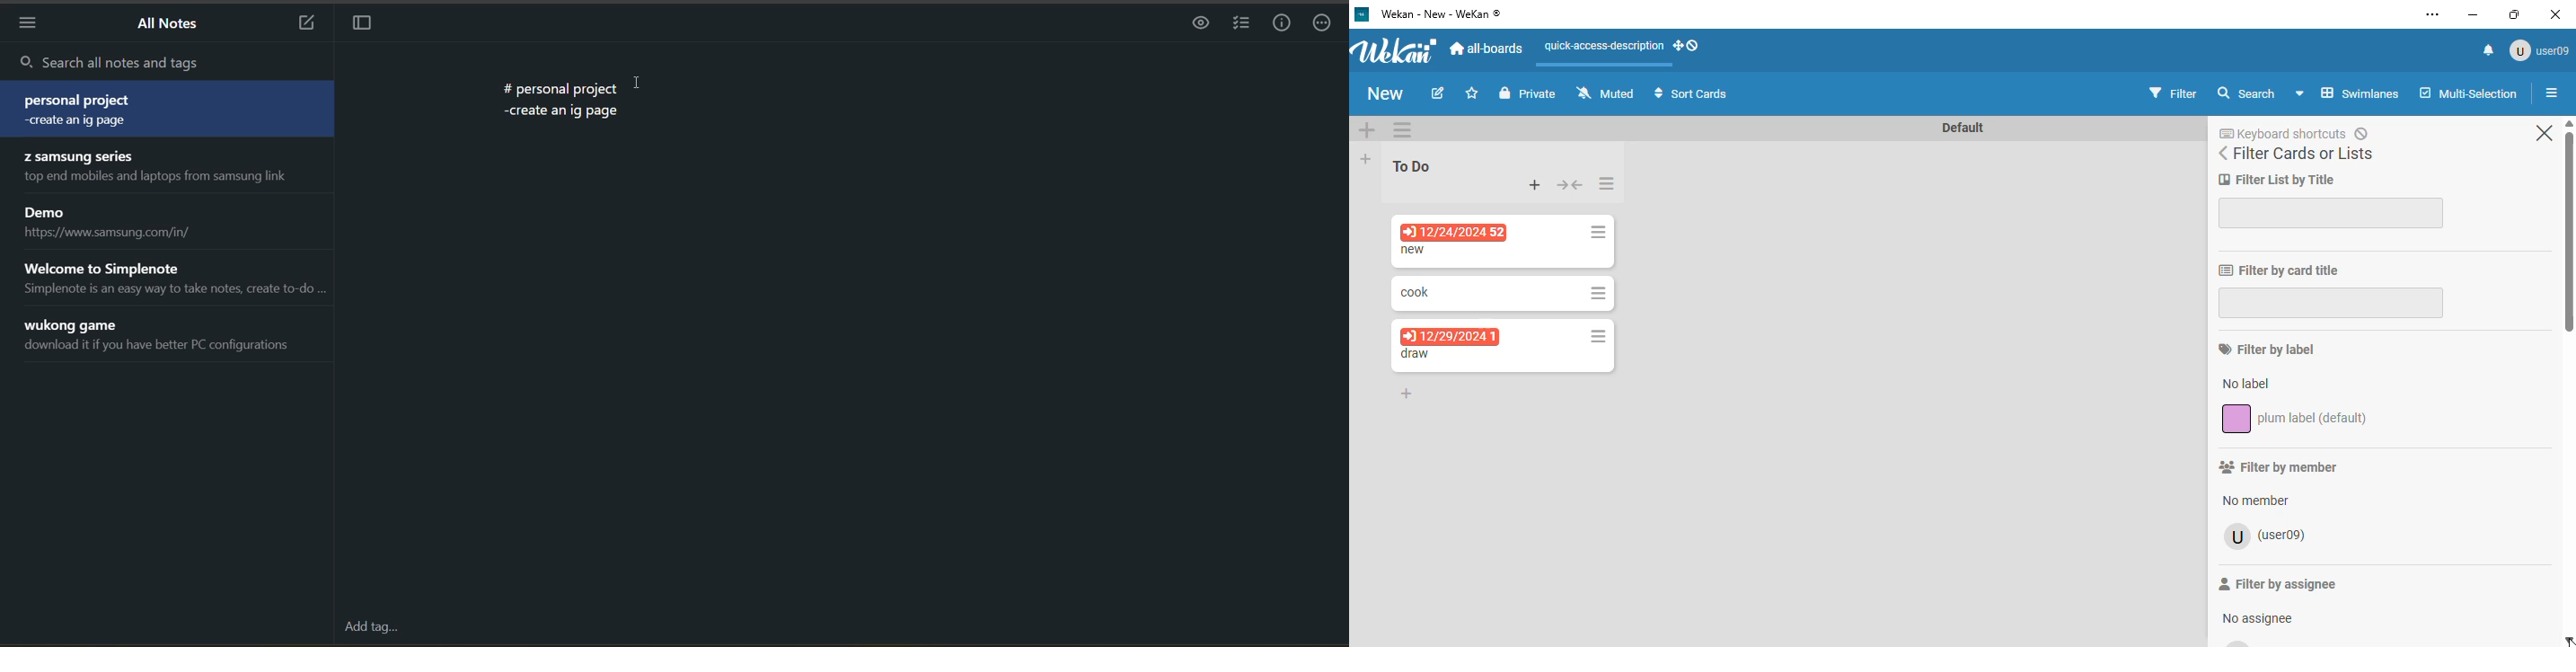 The width and height of the screenshot is (2576, 672). I want to click on user09, so click(2538, 50).